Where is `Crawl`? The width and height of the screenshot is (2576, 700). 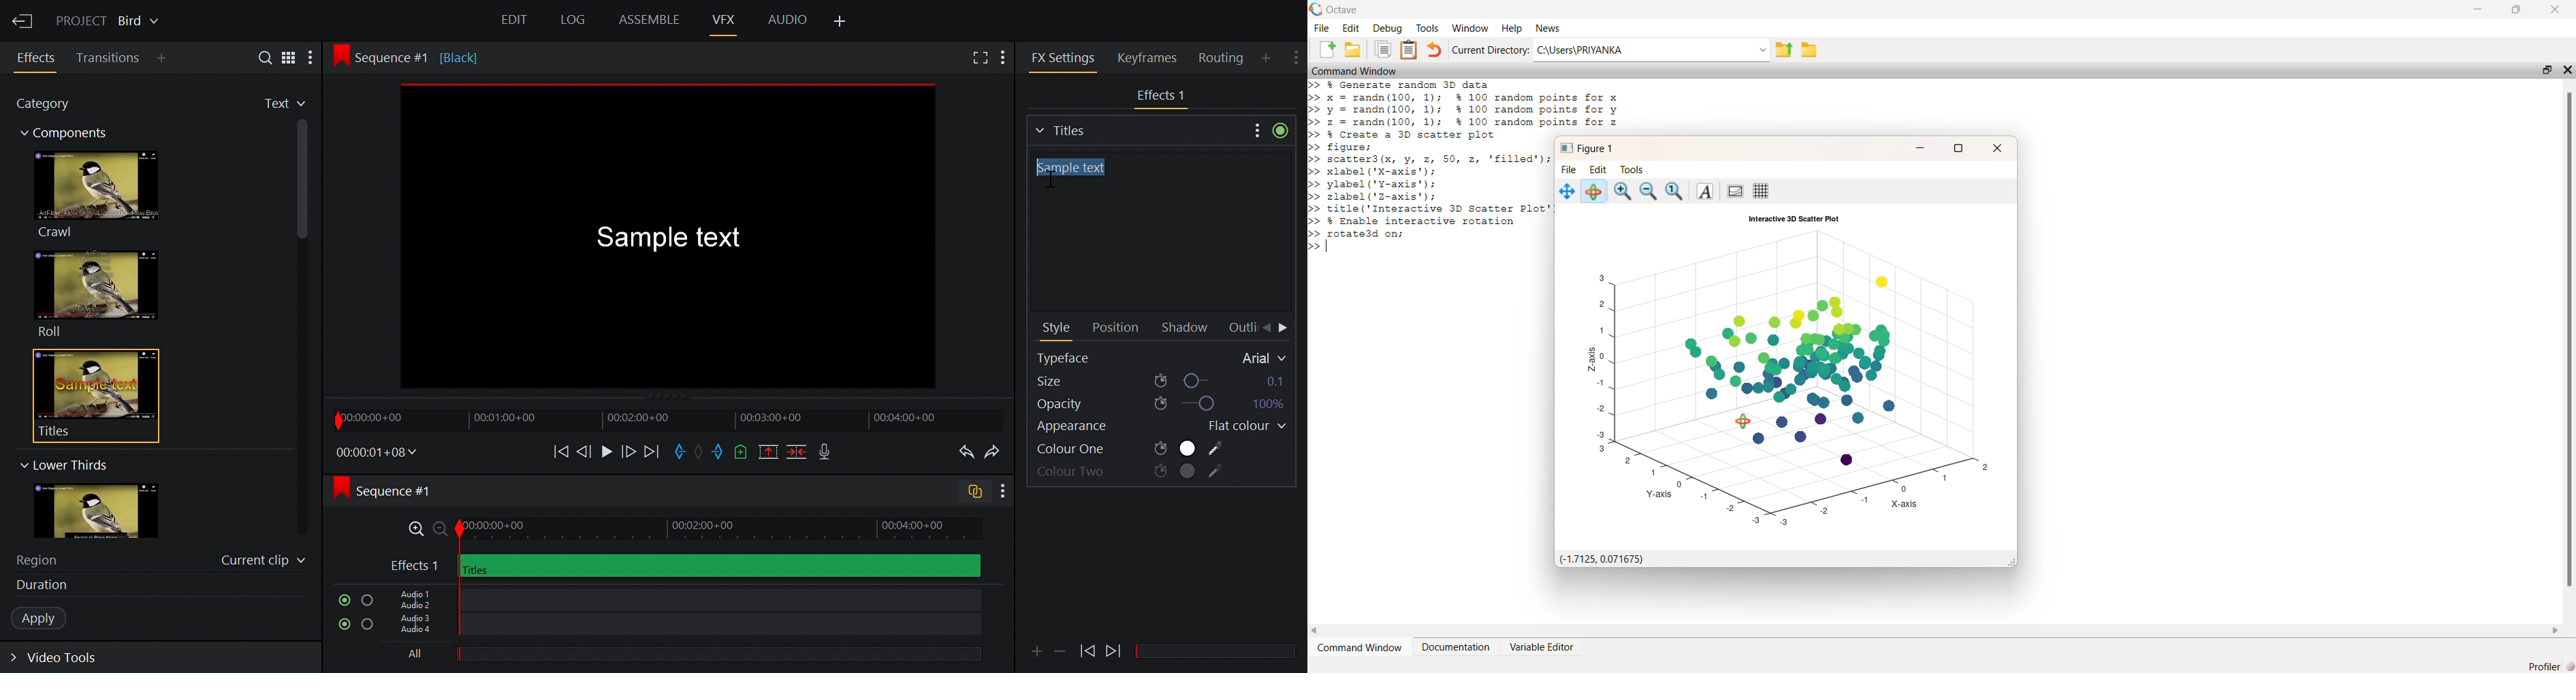
Crawl is located at coordinates (95, 194).